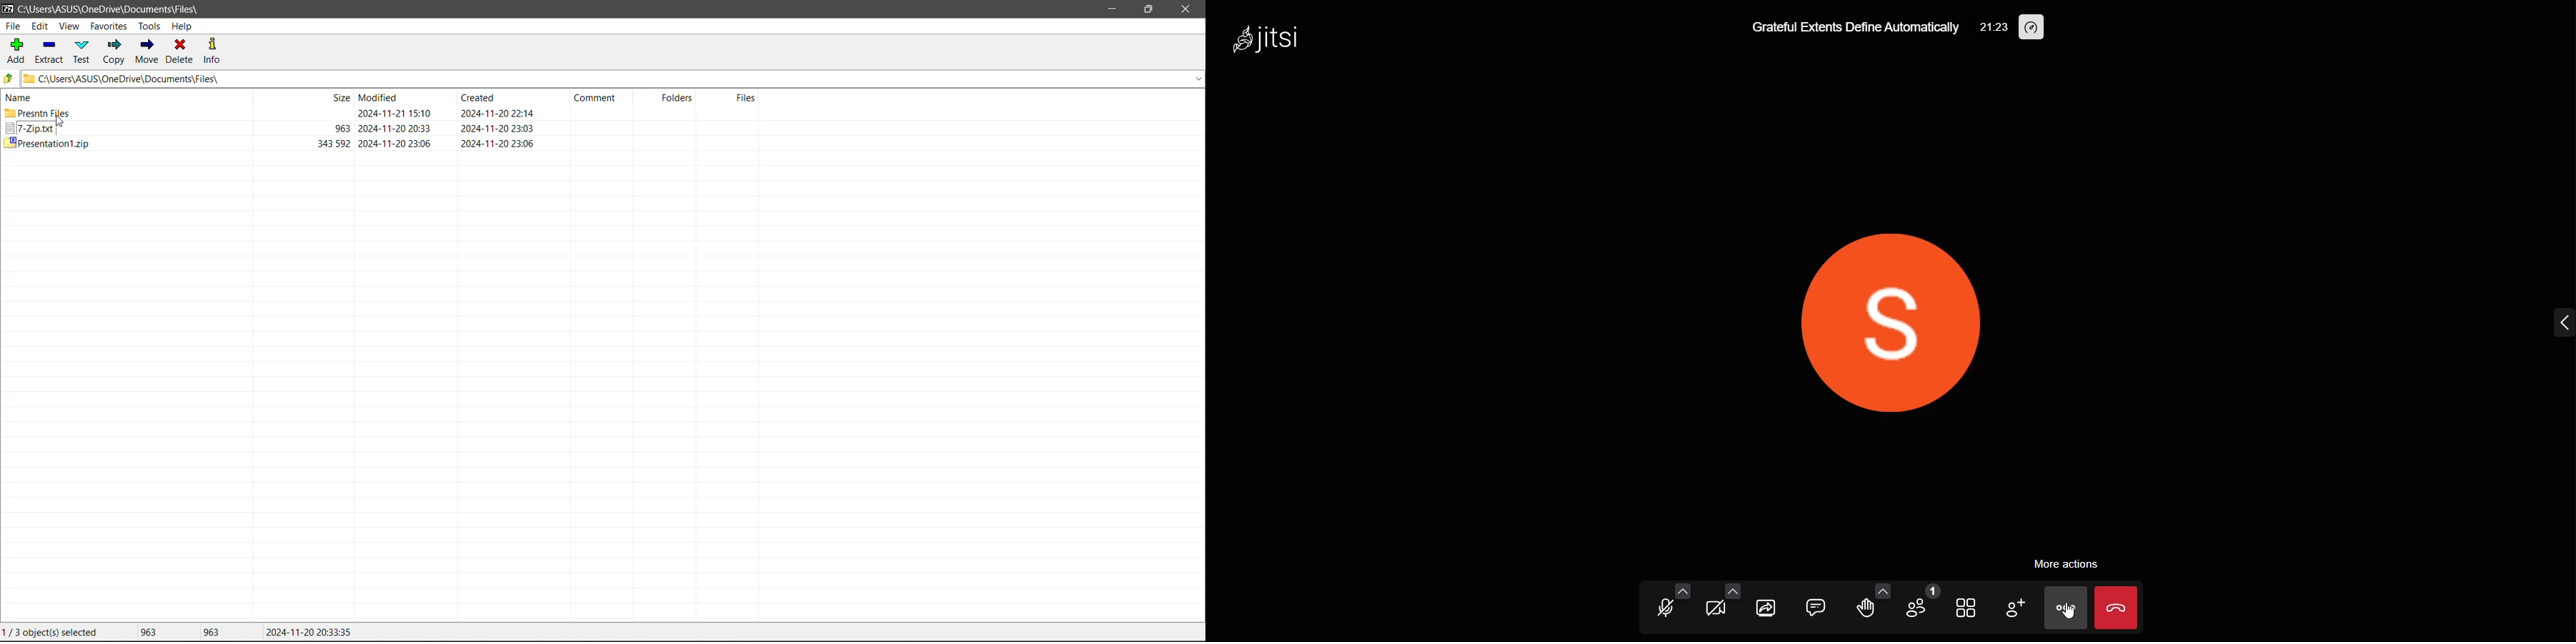 The width and height of the screenshot is (2576, 644). Describe the element at coordinates (1684, 589) in the screenshot. I see `audio setting` at that location.